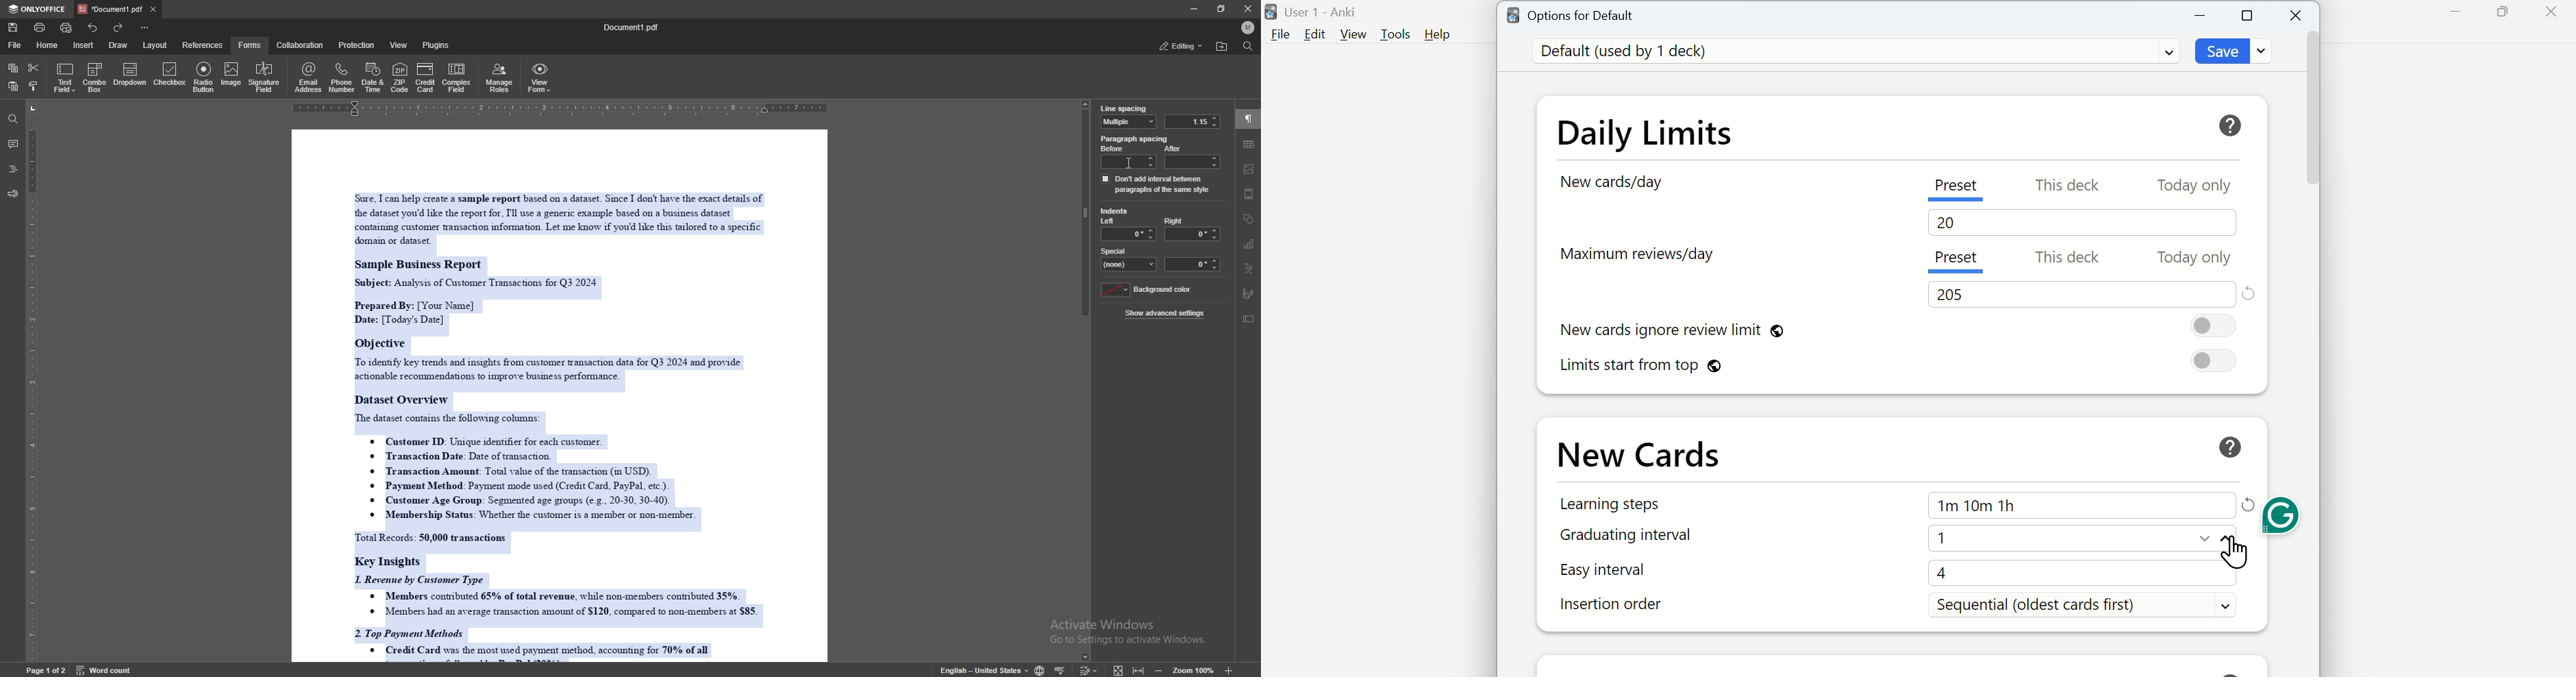  Describe the element at coordinates (2215, 362) in the screenshot. I see `On/Off toggle` at that location.